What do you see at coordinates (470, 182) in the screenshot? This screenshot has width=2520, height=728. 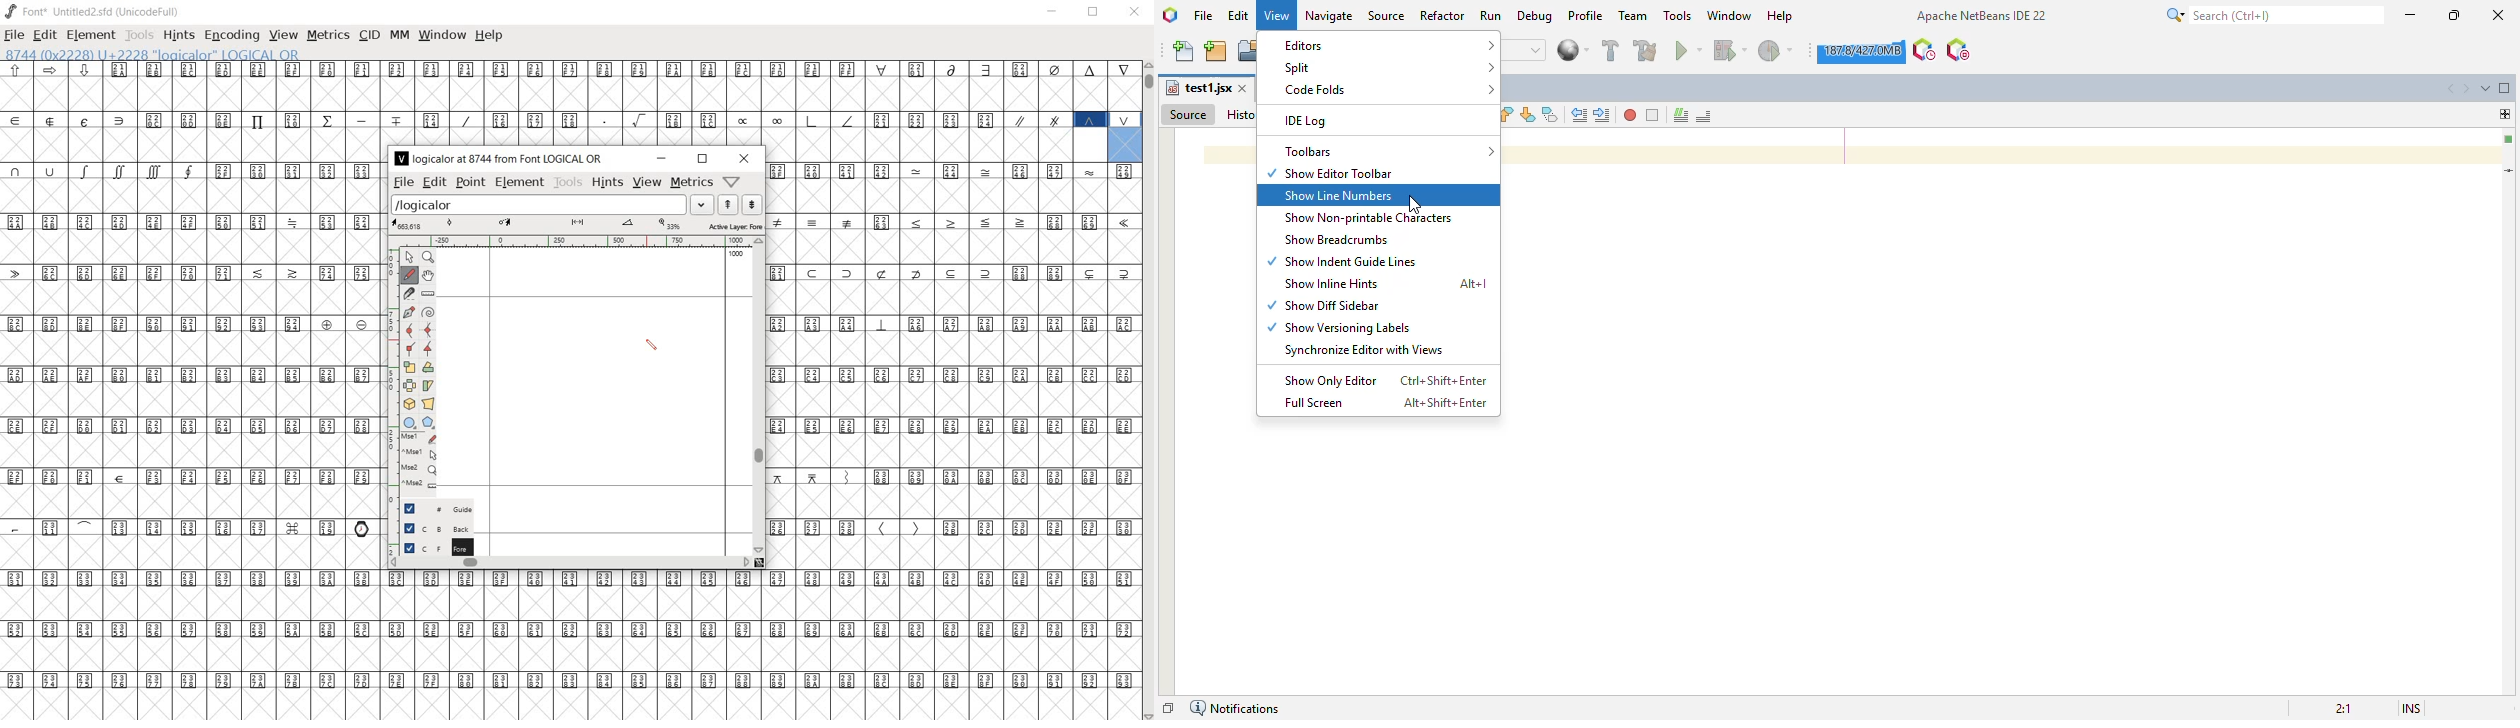 I see `point` at bounding box center [470, 182].